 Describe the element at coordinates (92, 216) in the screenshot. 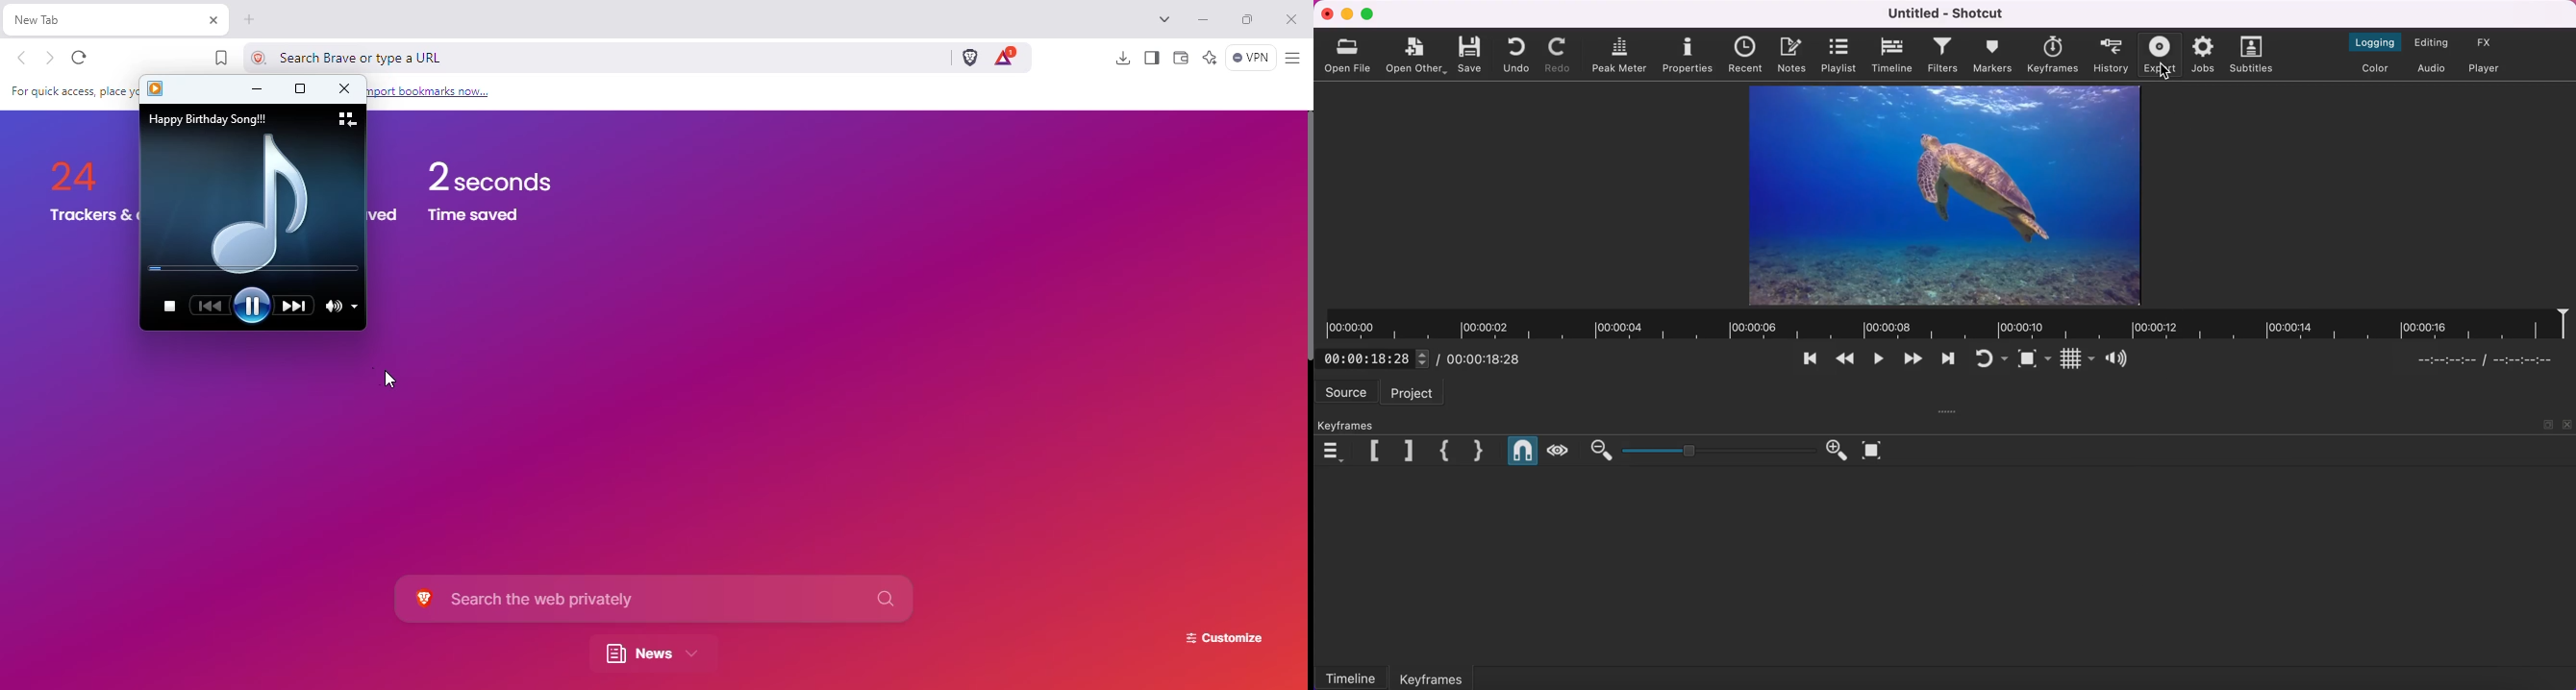

I see `Trackers & ads blocked` at that location.